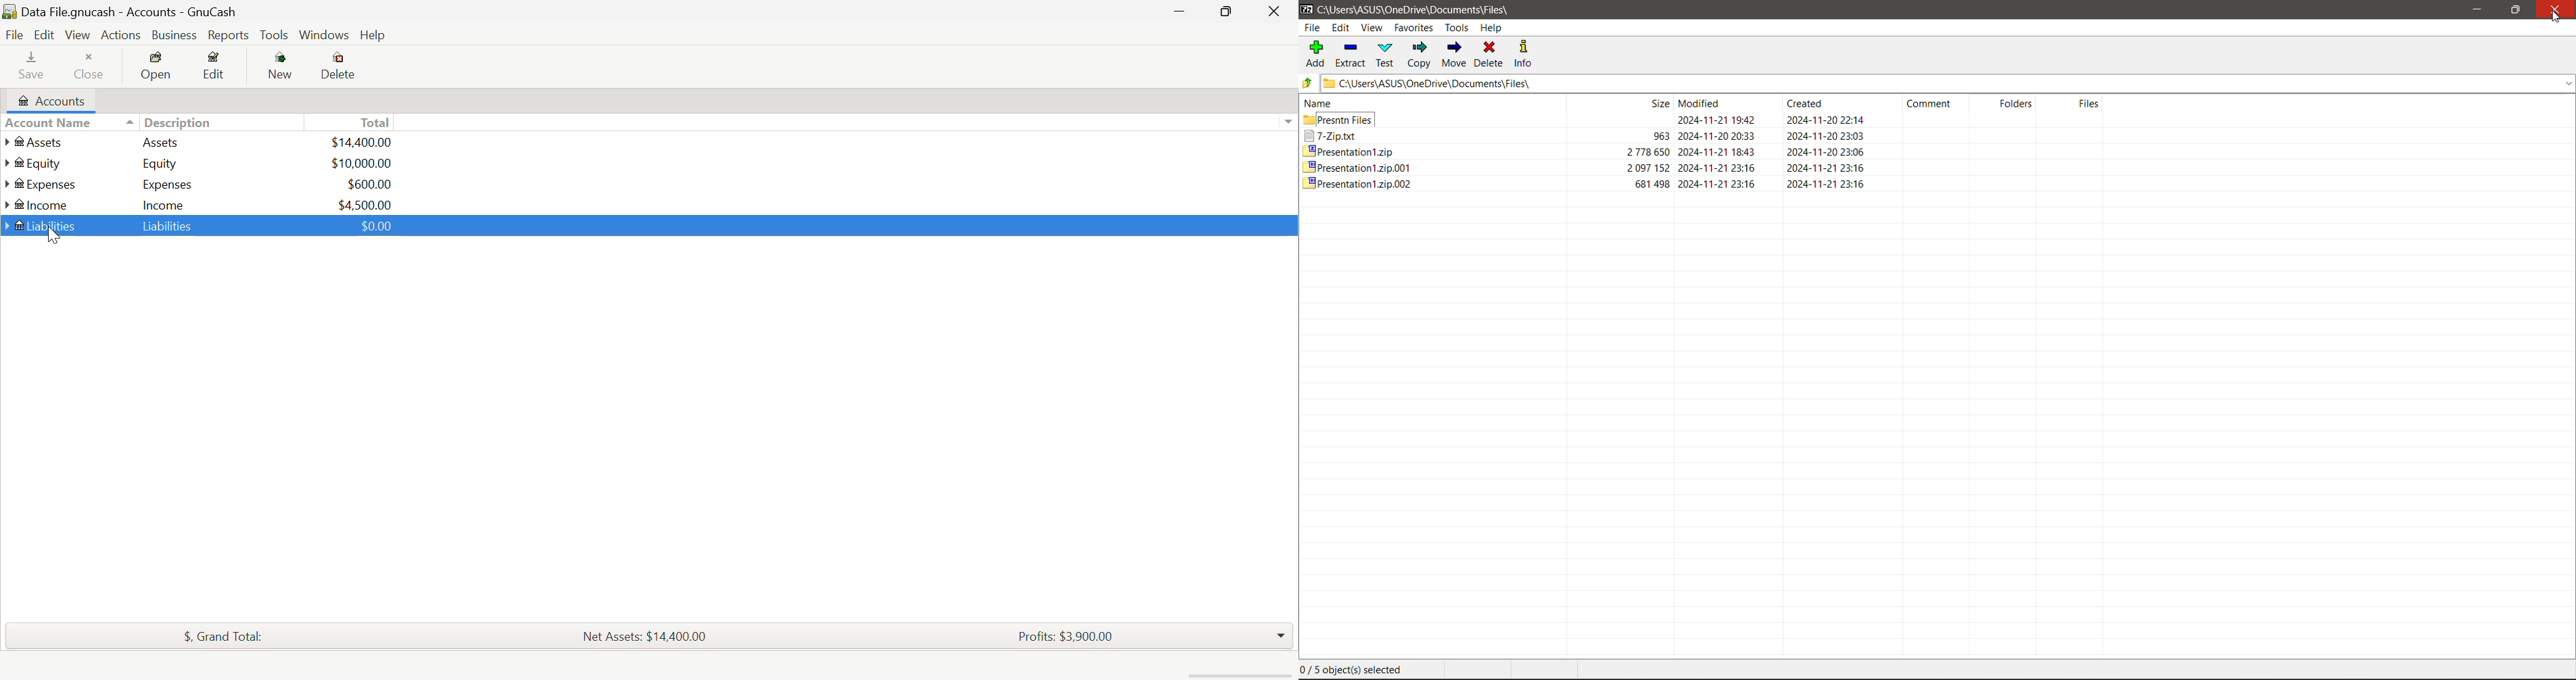  Describe the element at coordinates (1808, 104) in the screenshot. I see `Created` at that location.